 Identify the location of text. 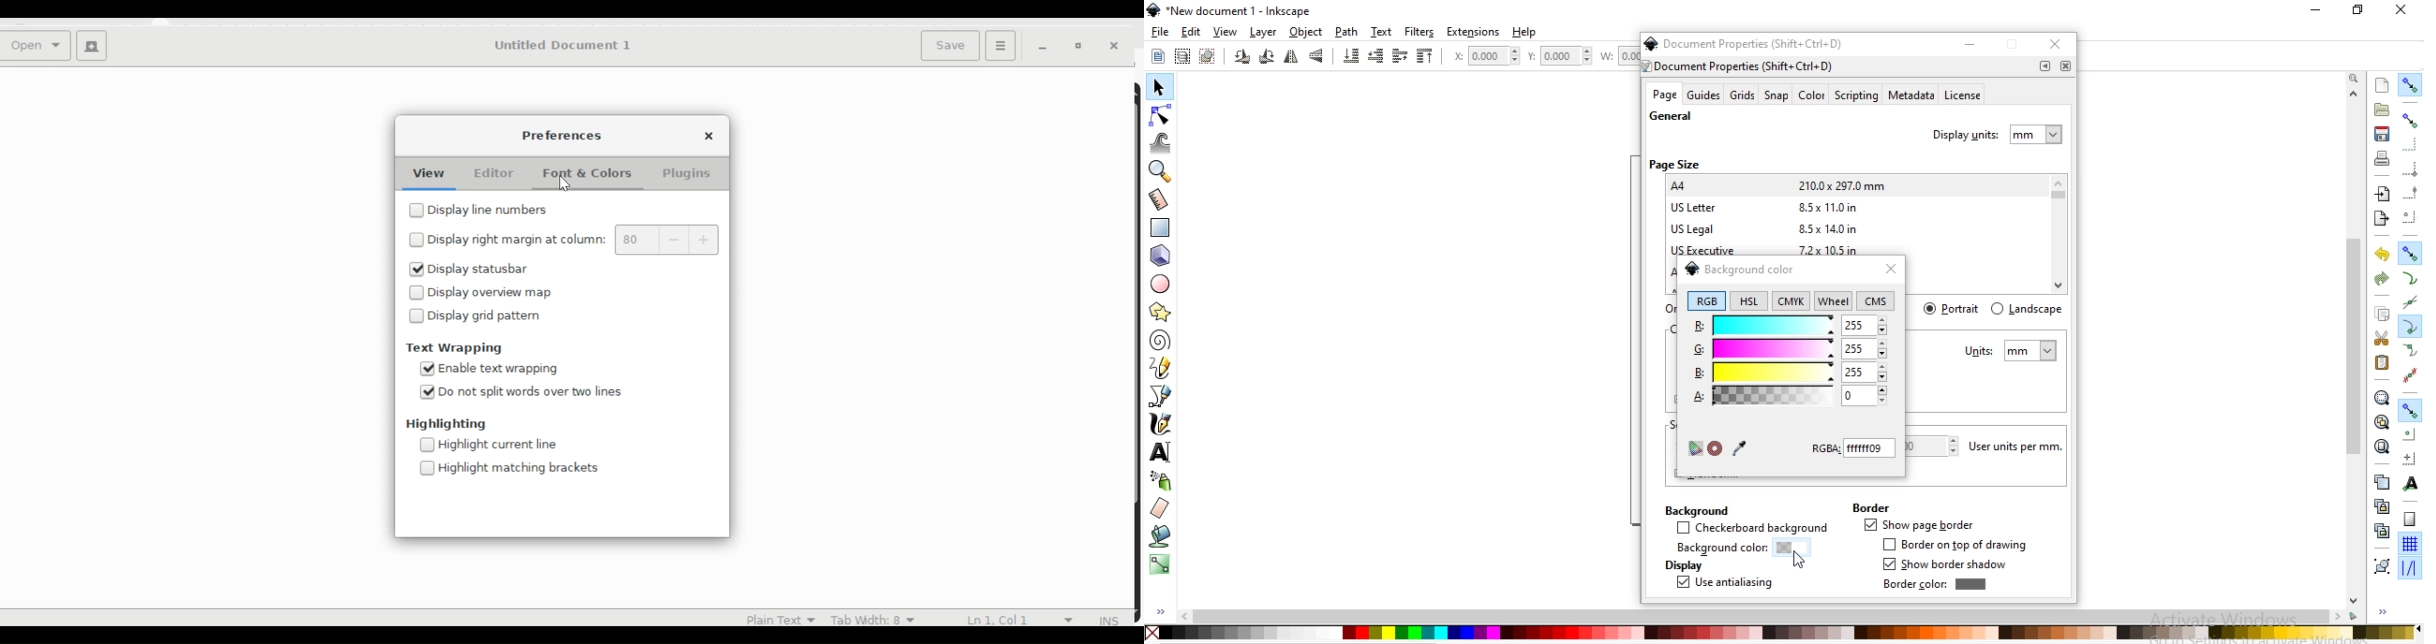
(1383, 32).